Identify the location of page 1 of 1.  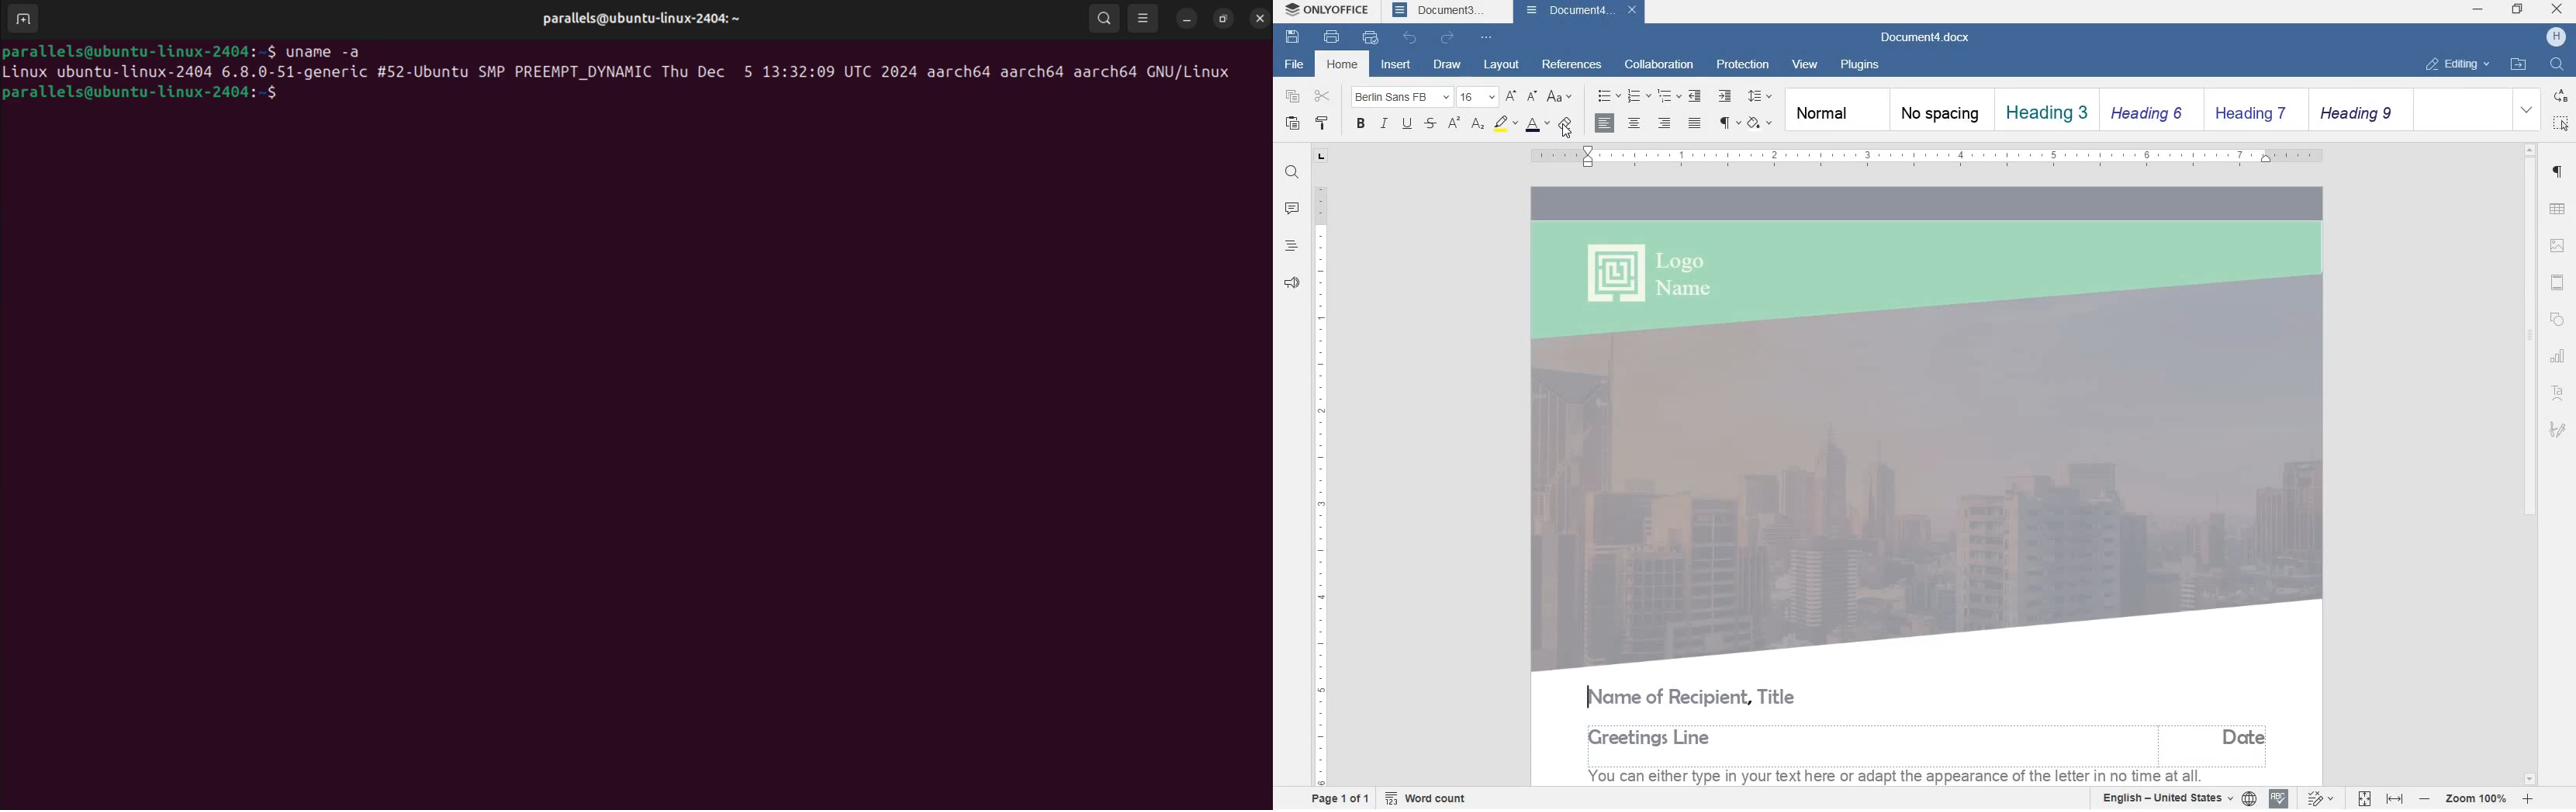
(1340, 801).